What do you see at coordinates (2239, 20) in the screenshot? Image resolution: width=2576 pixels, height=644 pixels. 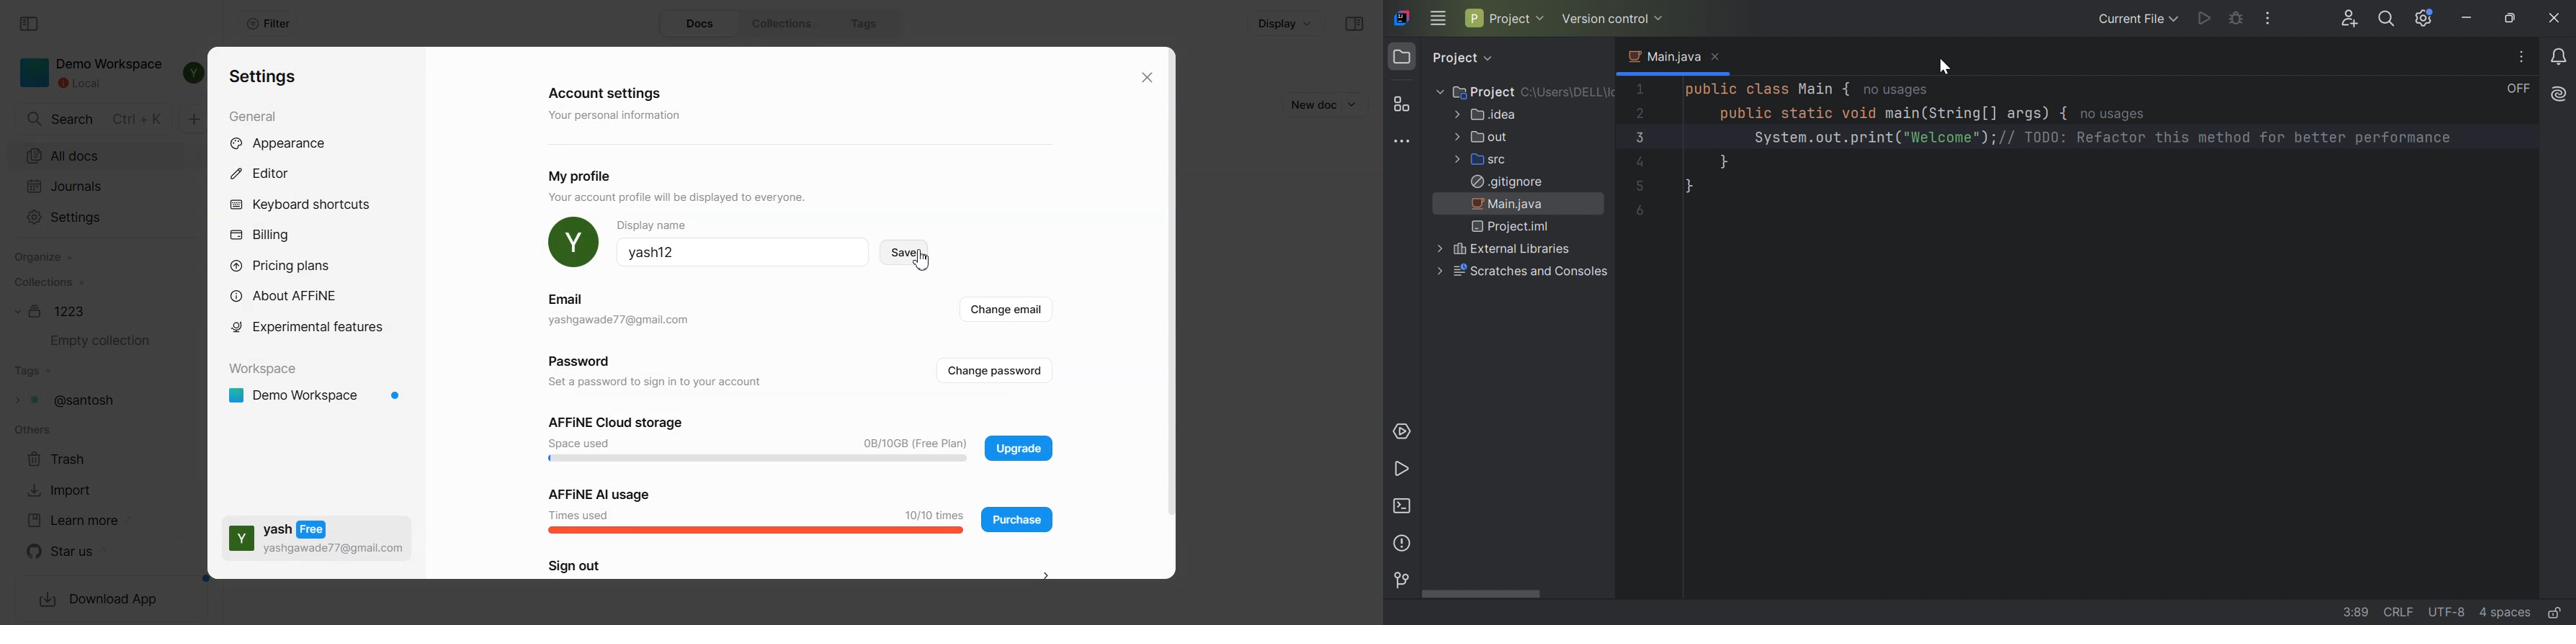 I see `Debug` at bounding box center [2239, 20].